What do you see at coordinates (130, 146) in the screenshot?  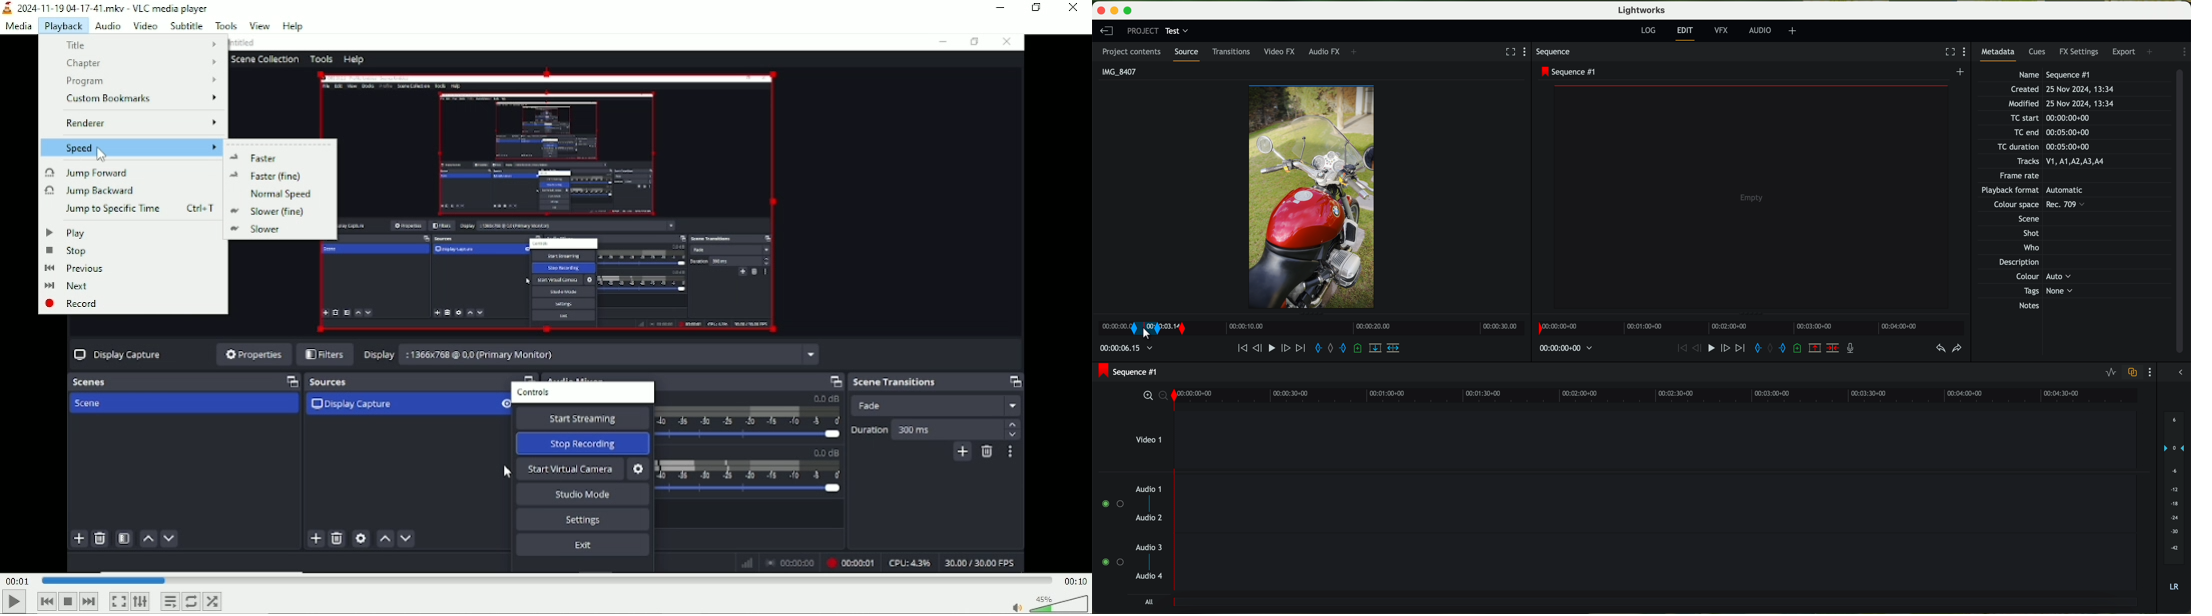 I see `speed ` at bounding box center [130, 146].